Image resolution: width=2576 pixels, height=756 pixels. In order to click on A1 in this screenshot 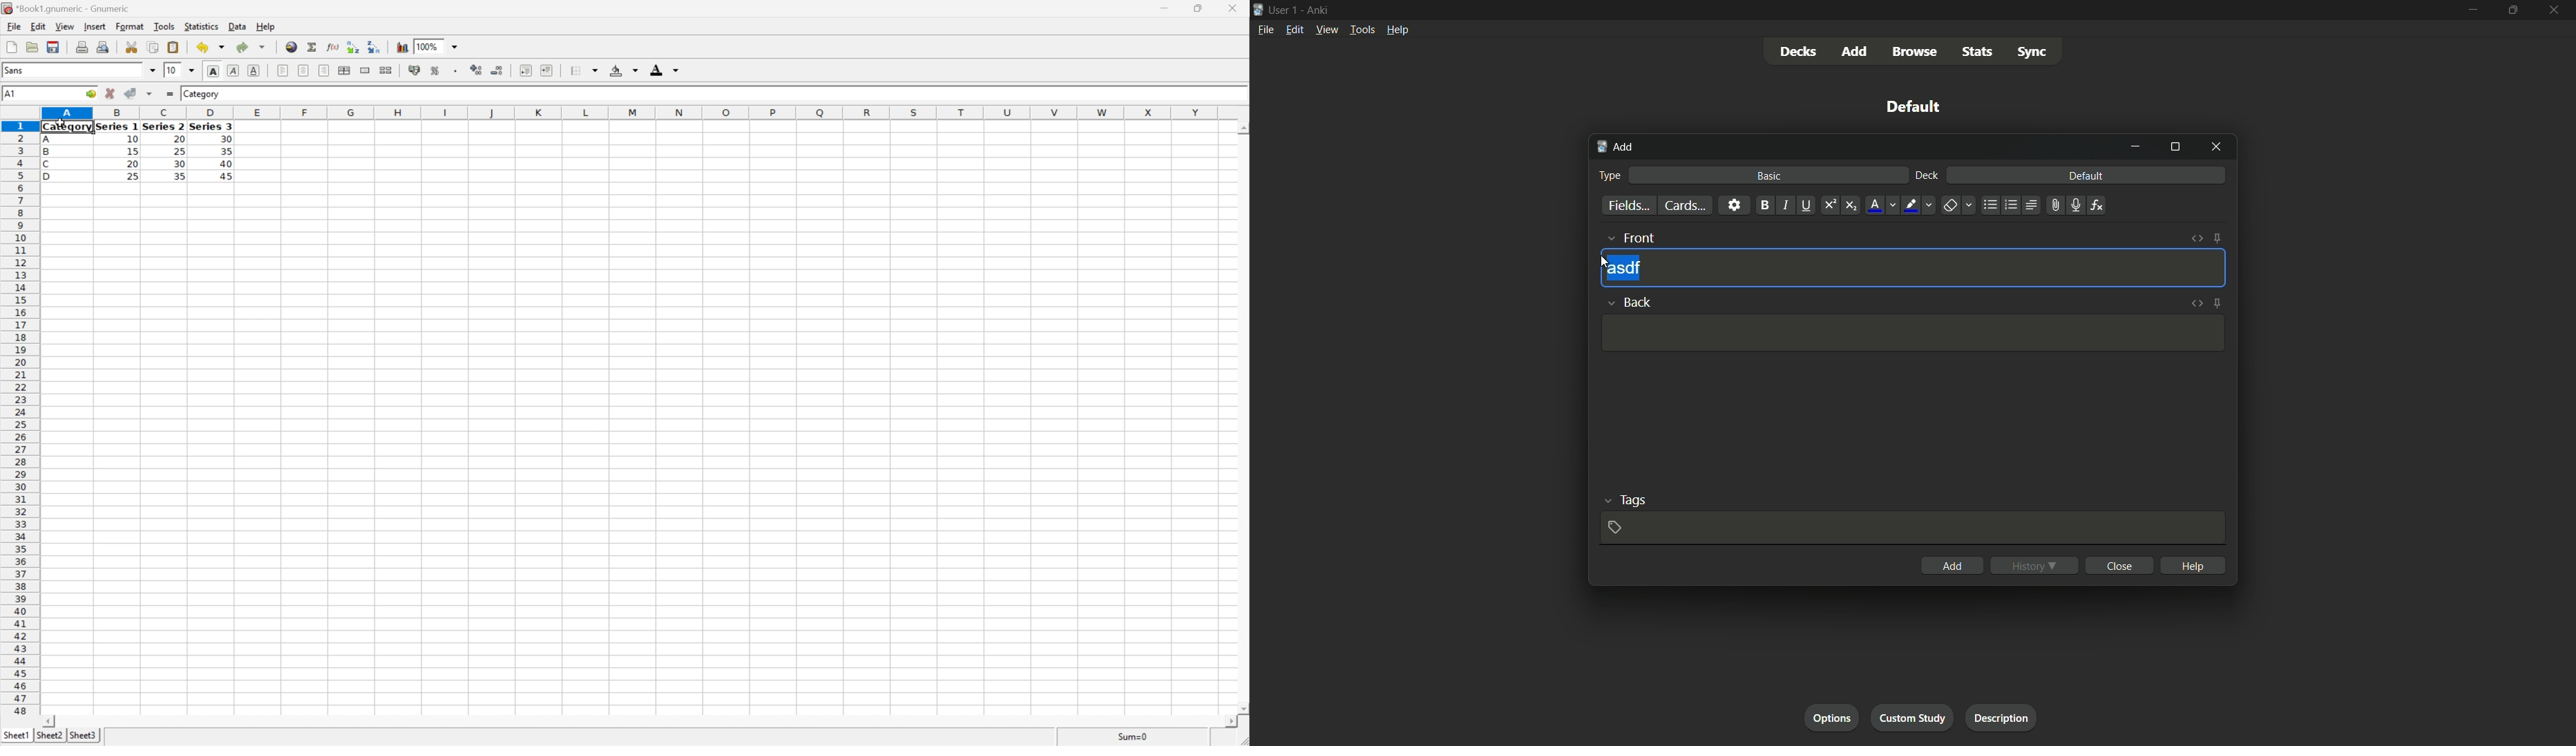, I will do `click(9, 94)`.